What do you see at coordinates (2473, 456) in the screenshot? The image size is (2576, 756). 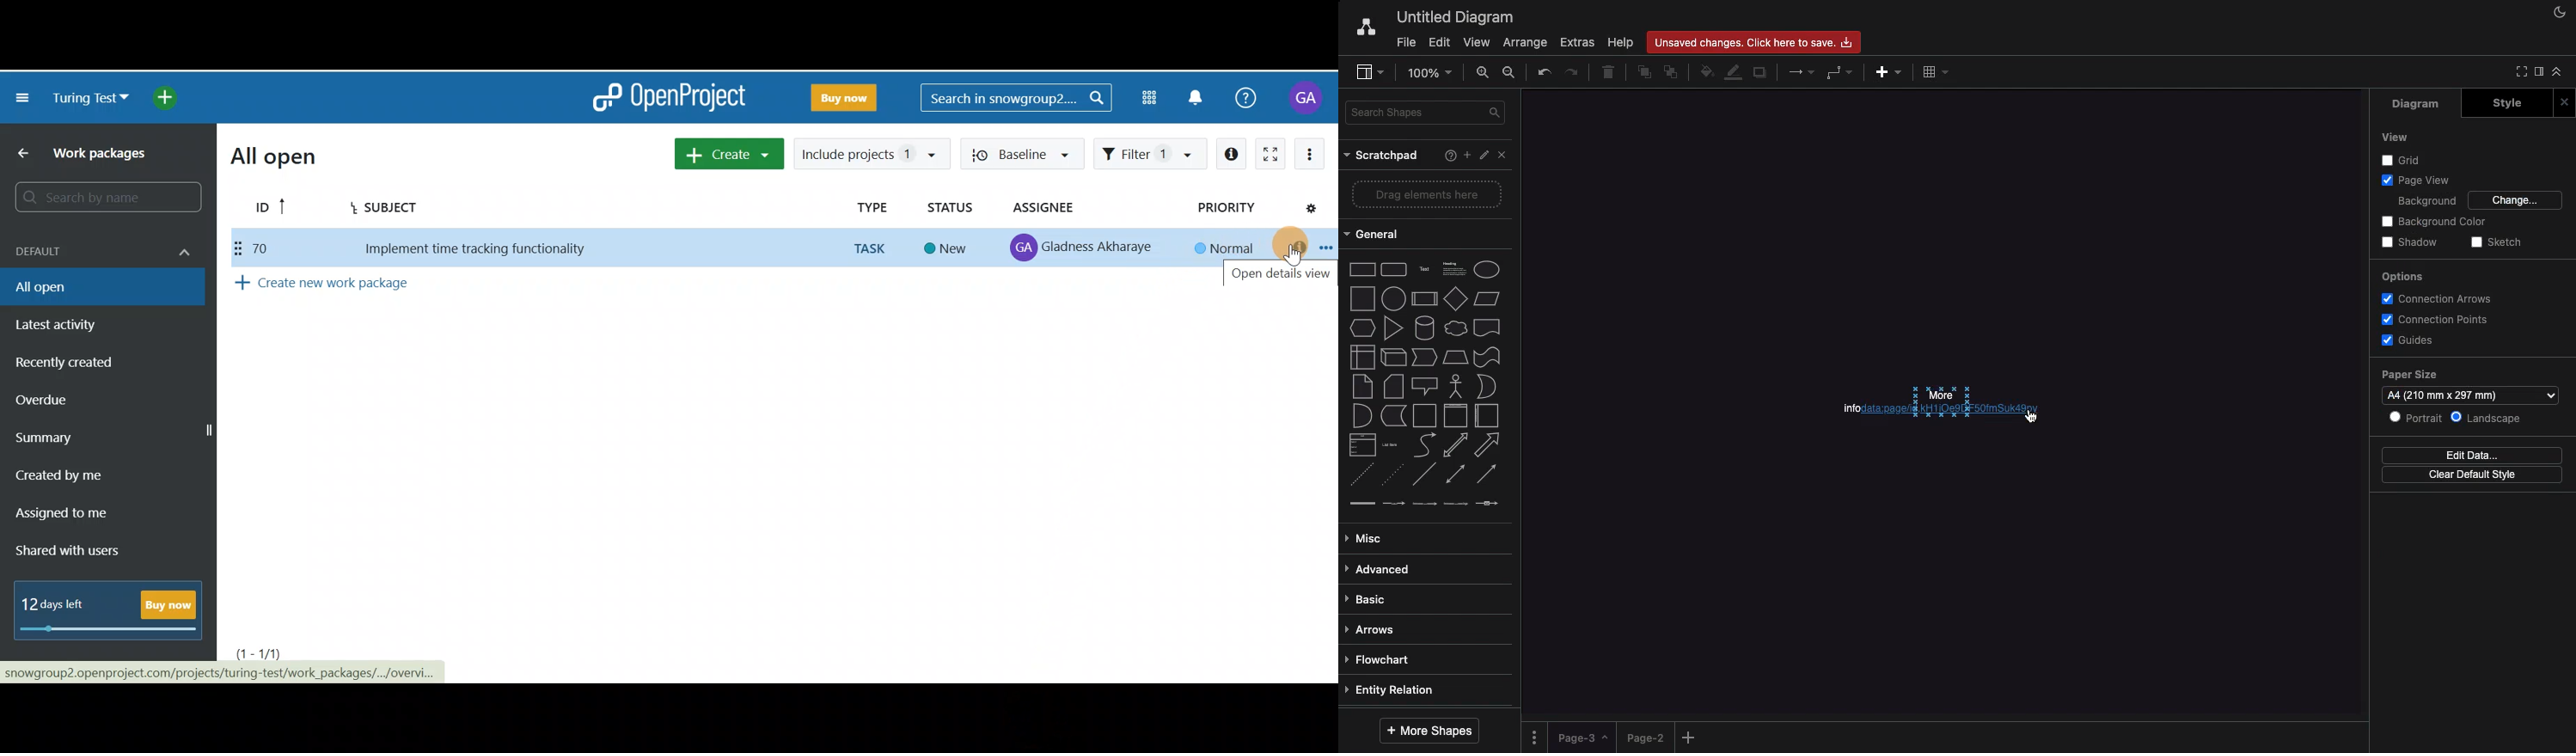 I see `Edit data` at bounding box center [2473, 456].